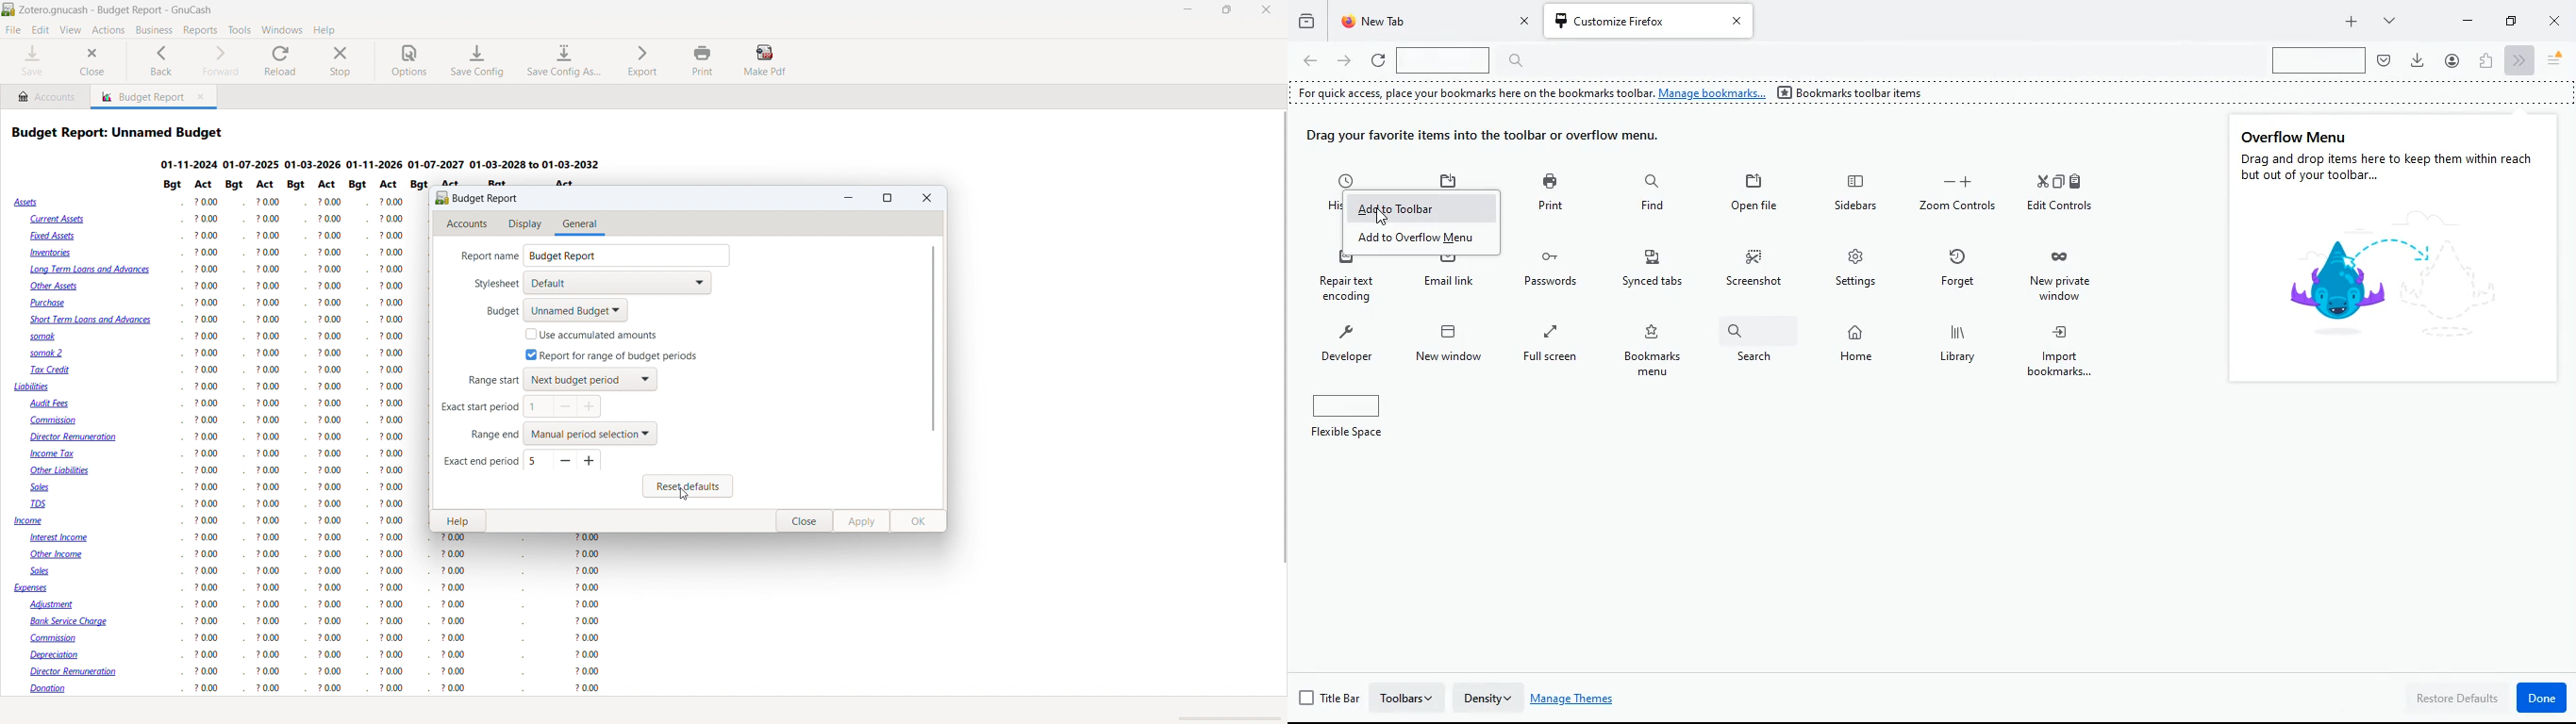 Image resolution: width=2576 pixels, height=728 pixels. What do you see at coordinates (1435, 22) in the screenshot?
I see `tab` at bounding box center [1435, 22].